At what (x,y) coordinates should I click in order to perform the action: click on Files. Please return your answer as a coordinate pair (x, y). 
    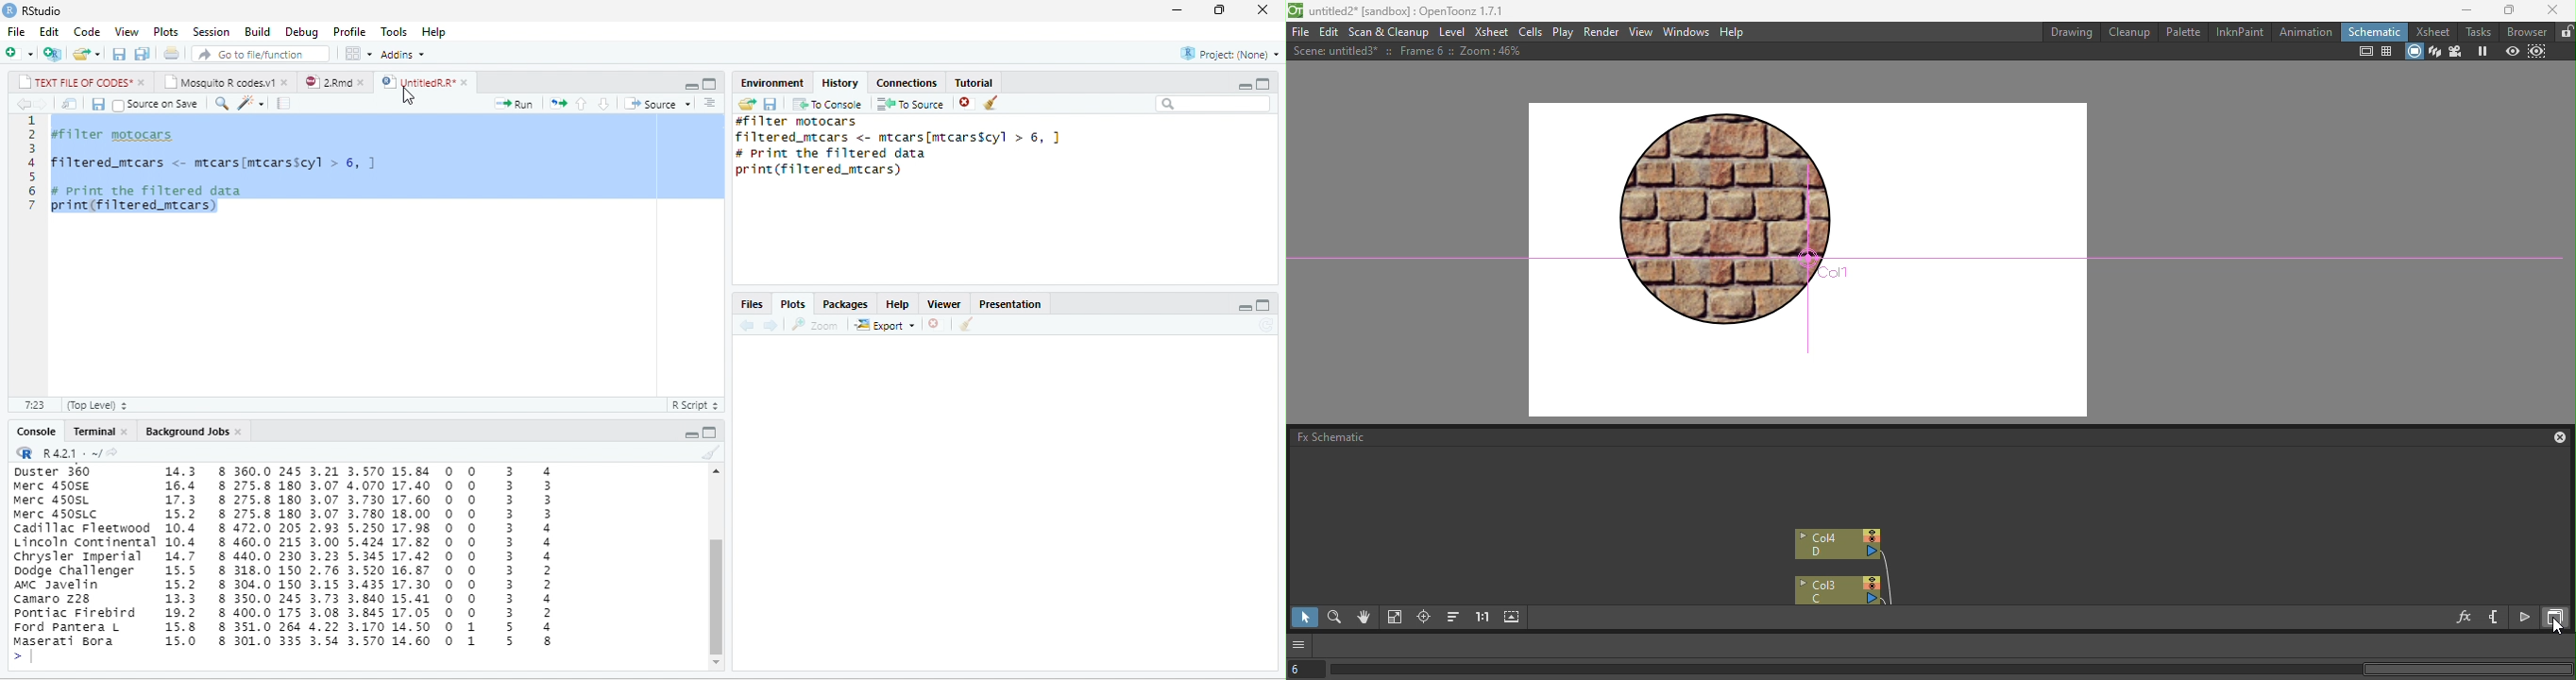
    Looking at the image, I should click on (751, 304).